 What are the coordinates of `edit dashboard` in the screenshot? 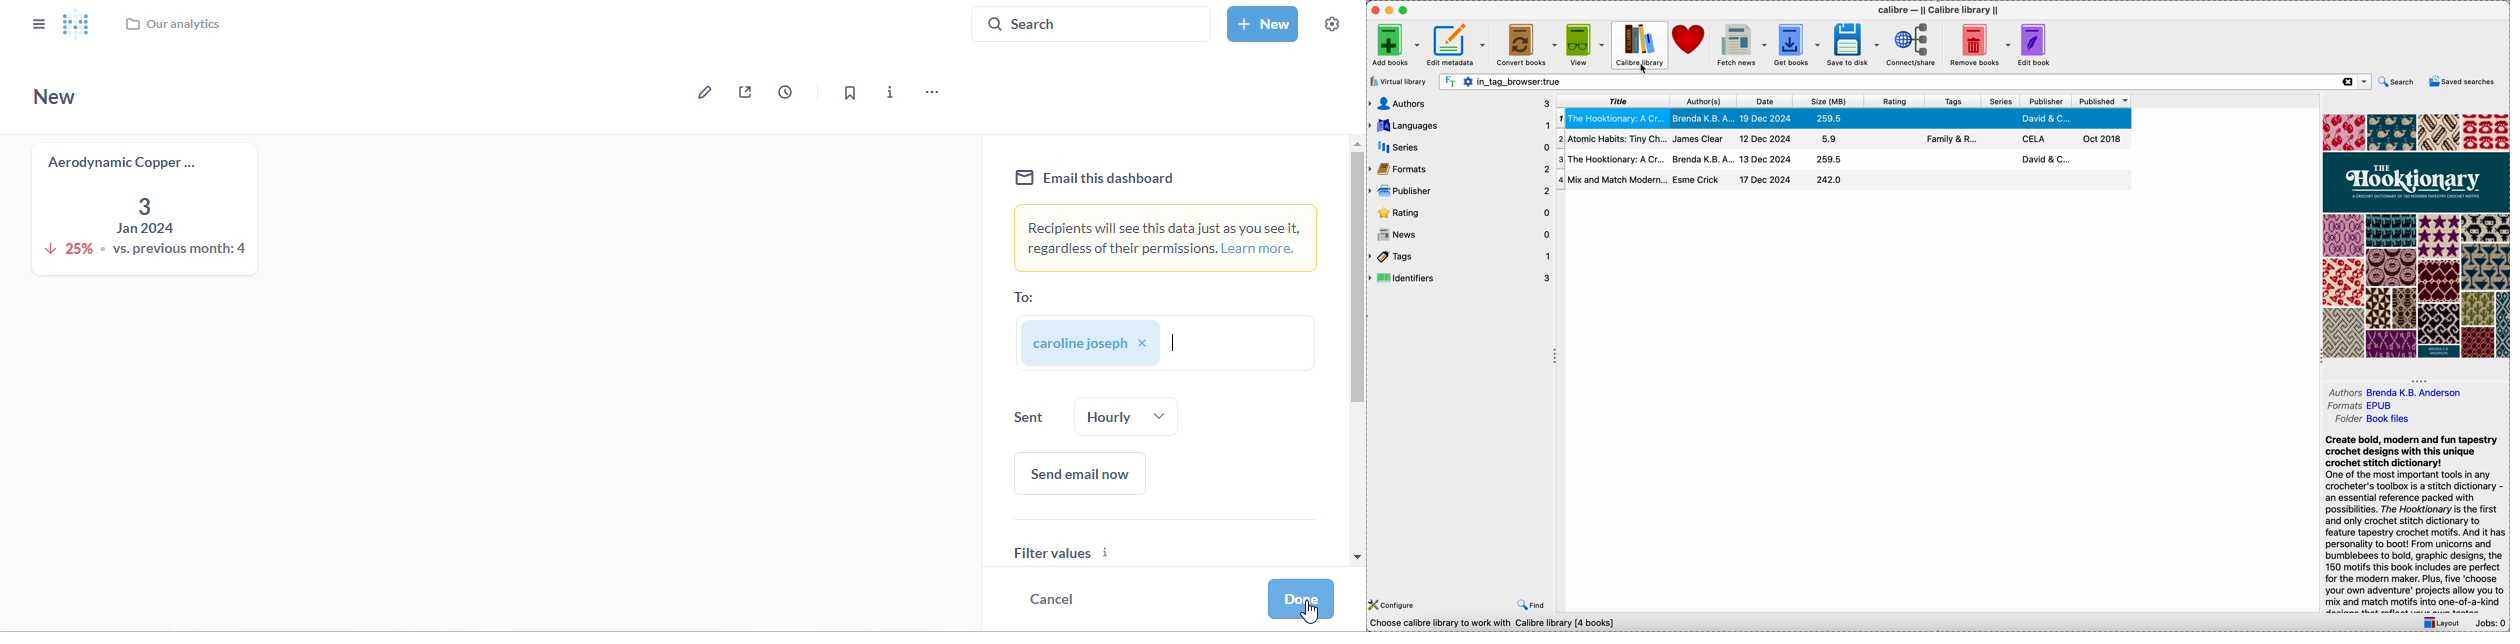 It's located at (700, 92).